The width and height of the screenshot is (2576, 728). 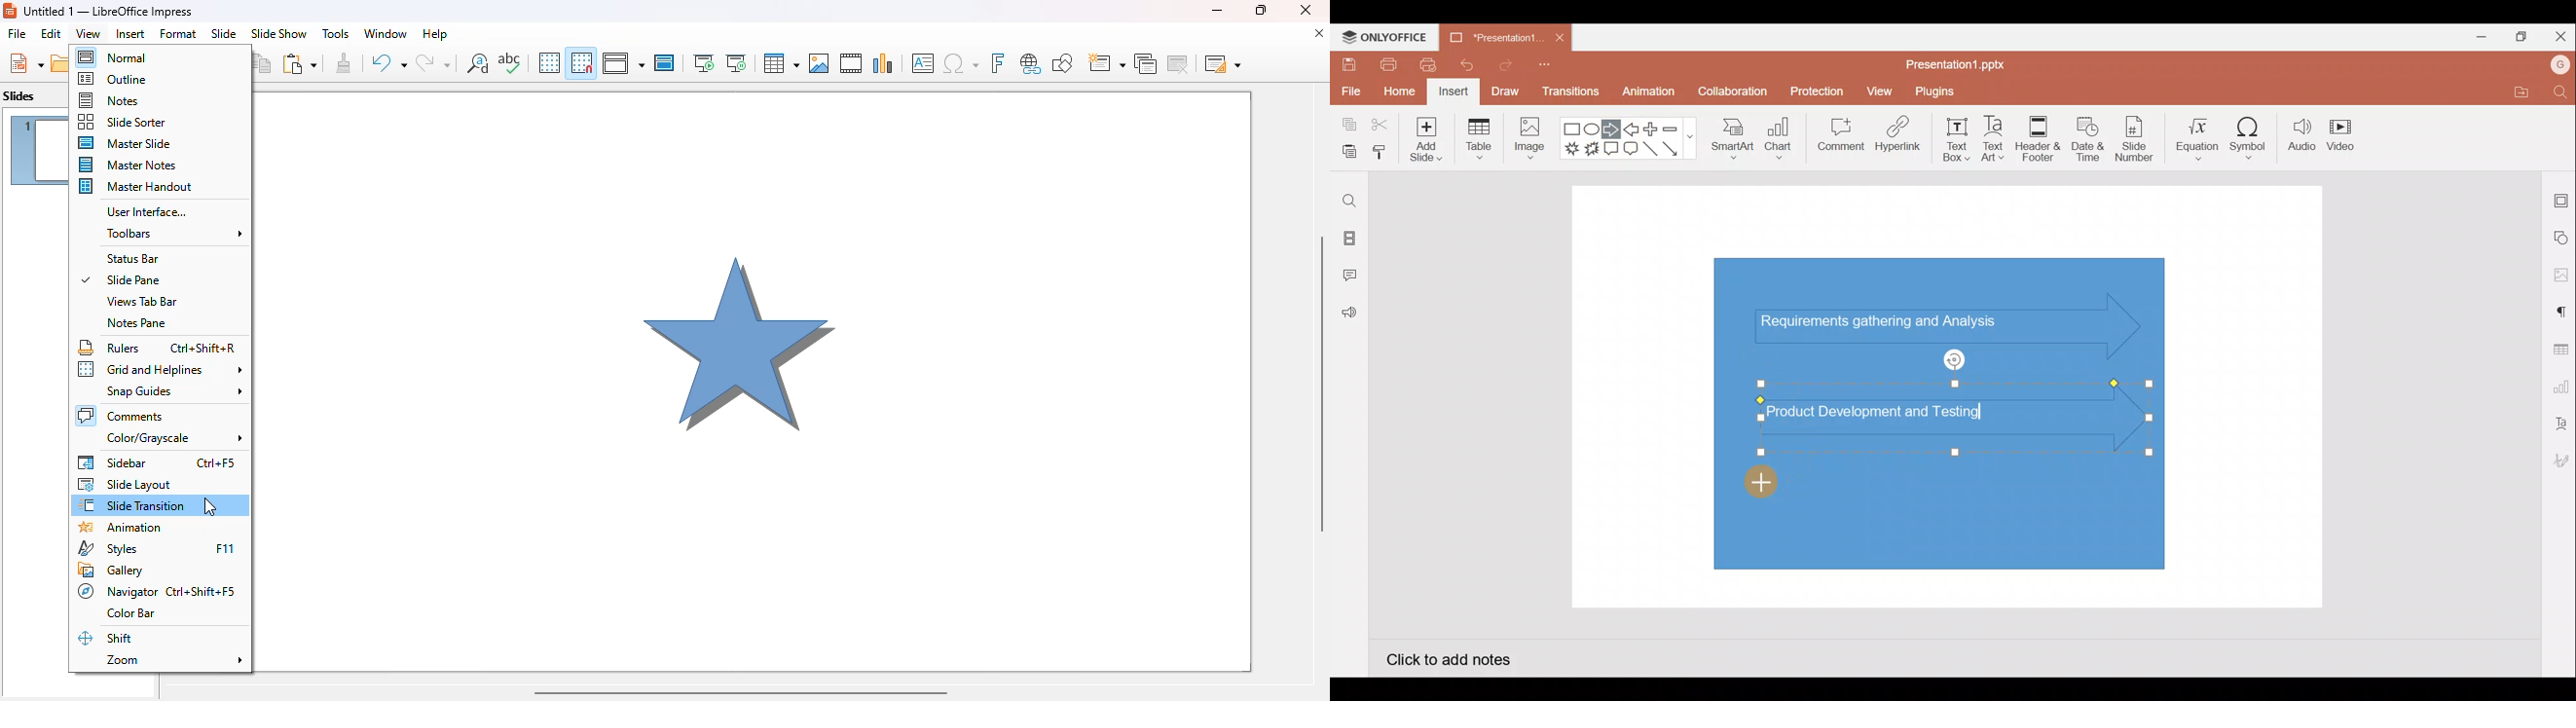 I want to click on slide layout, so click(x=126, y=484).